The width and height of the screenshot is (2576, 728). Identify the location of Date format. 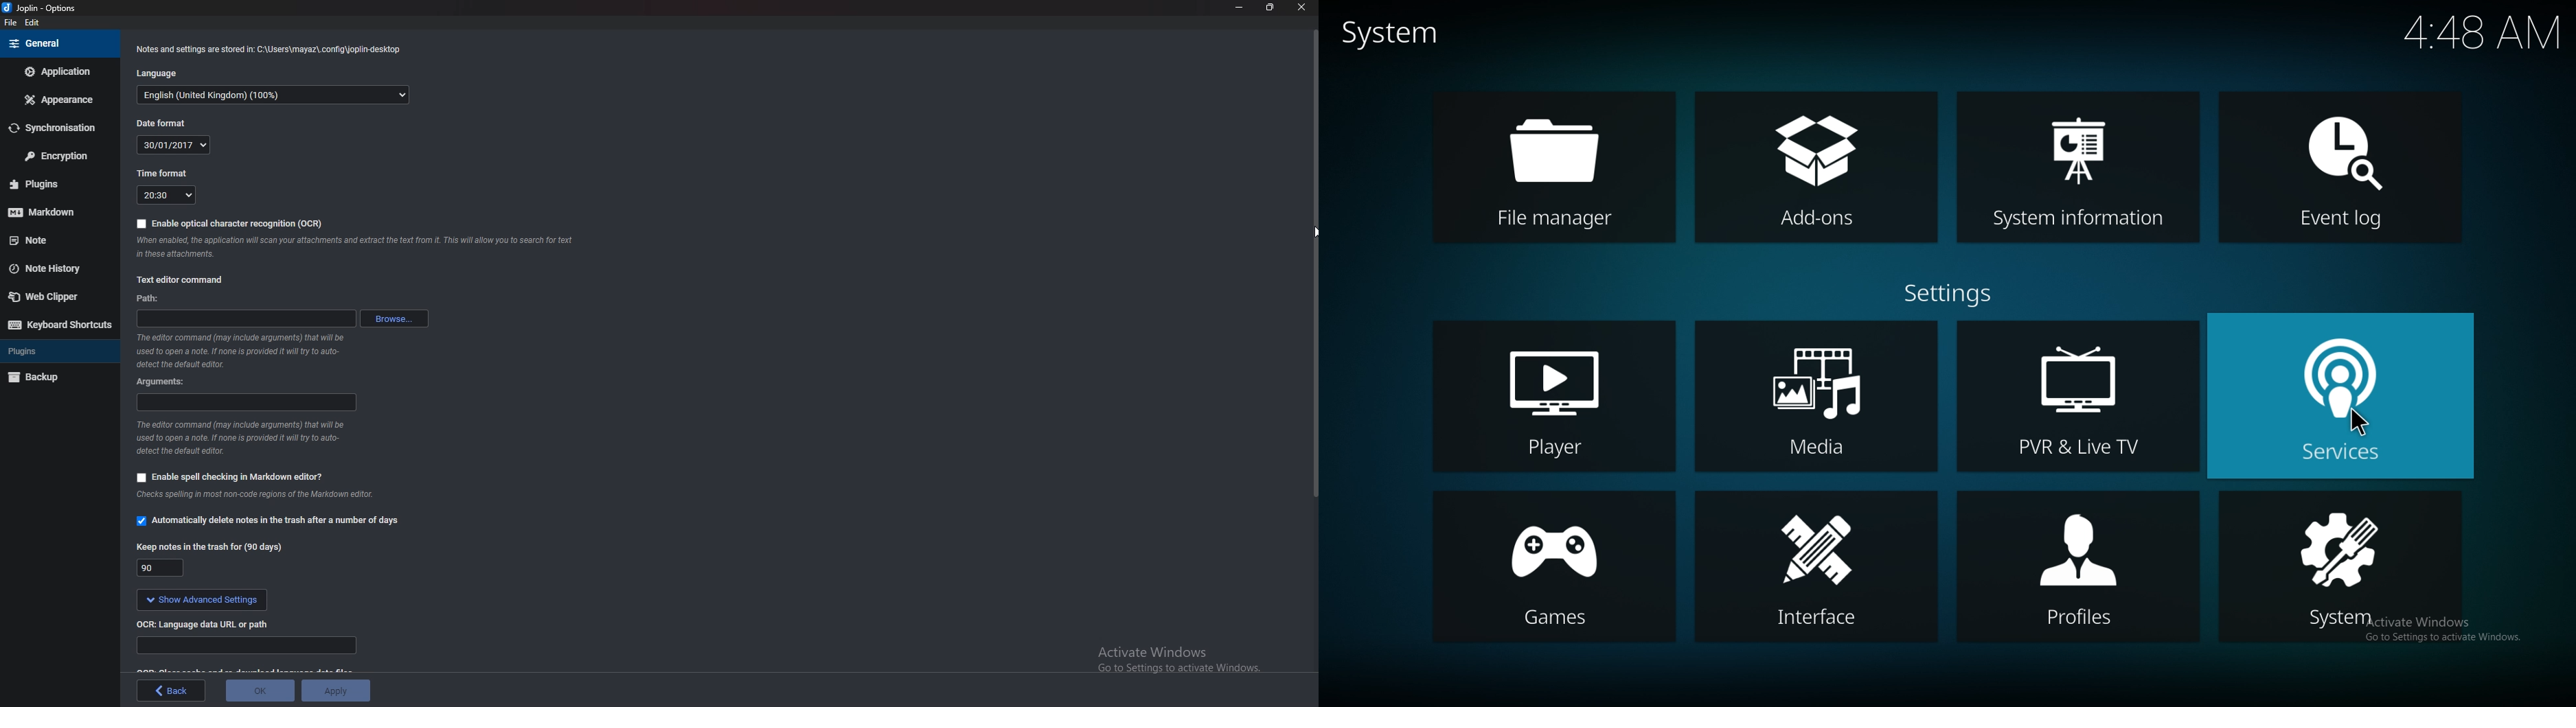
(167, 124).